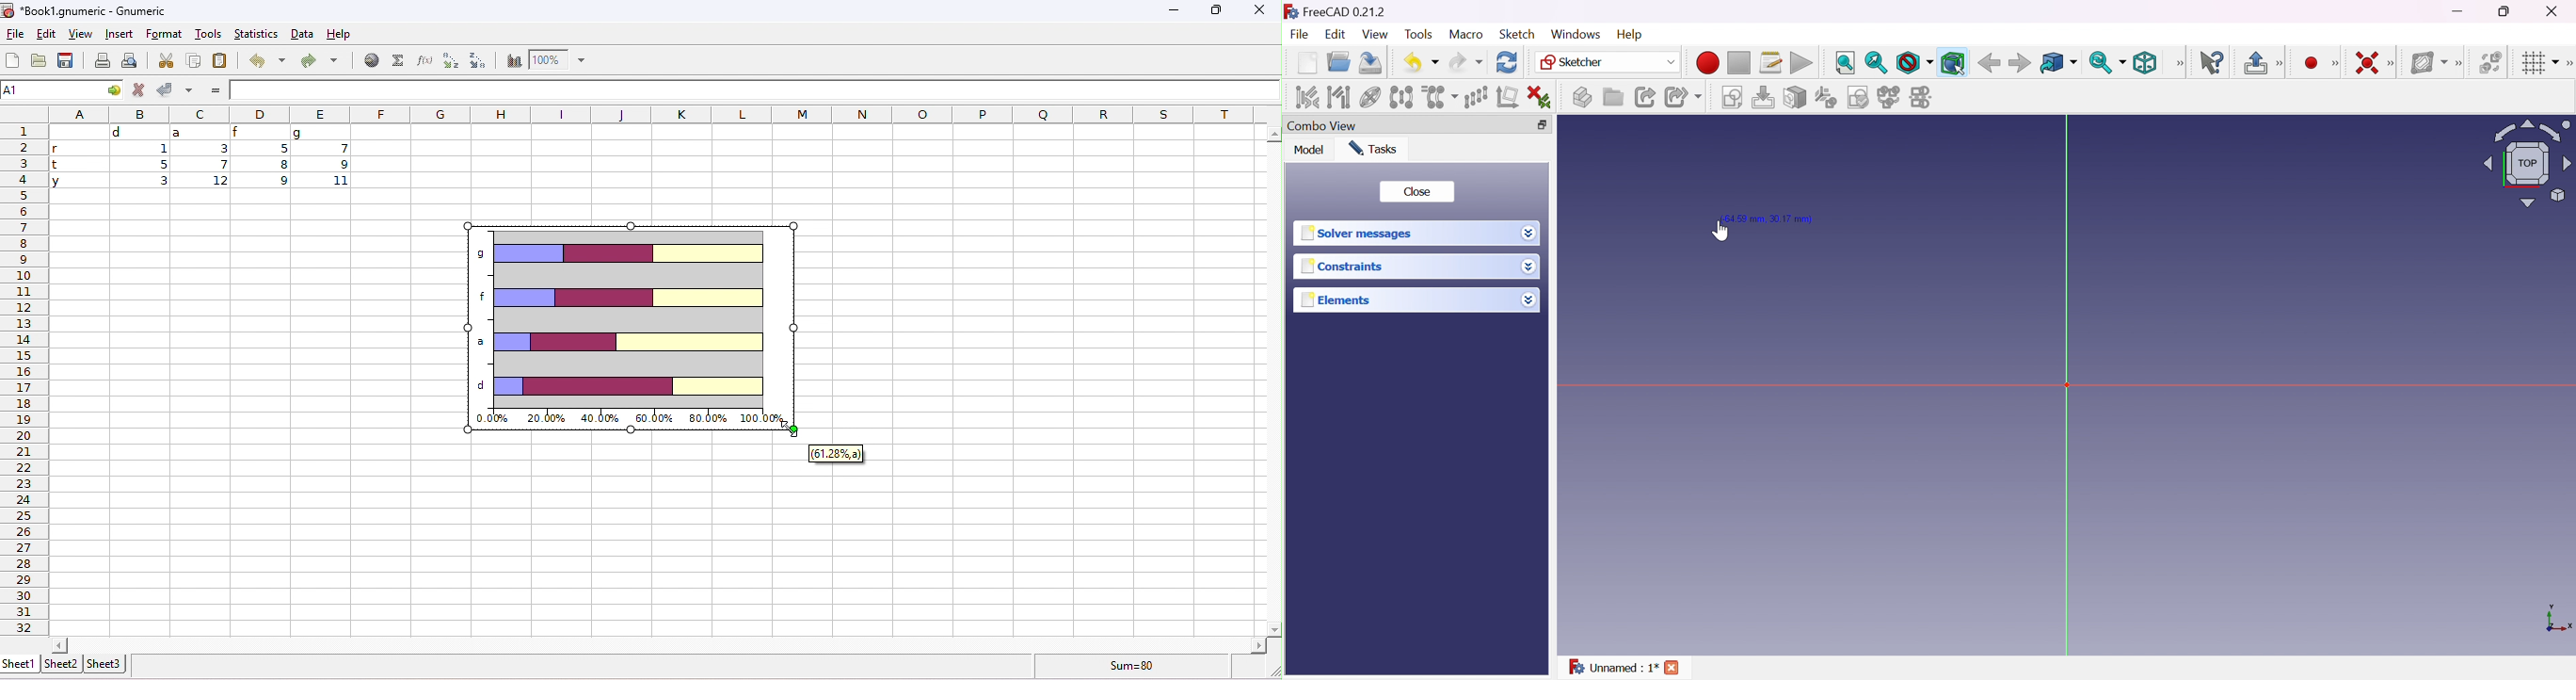 The height and width of the screenshot is (700, 2576). I want to click on chart, so click(511, 60).